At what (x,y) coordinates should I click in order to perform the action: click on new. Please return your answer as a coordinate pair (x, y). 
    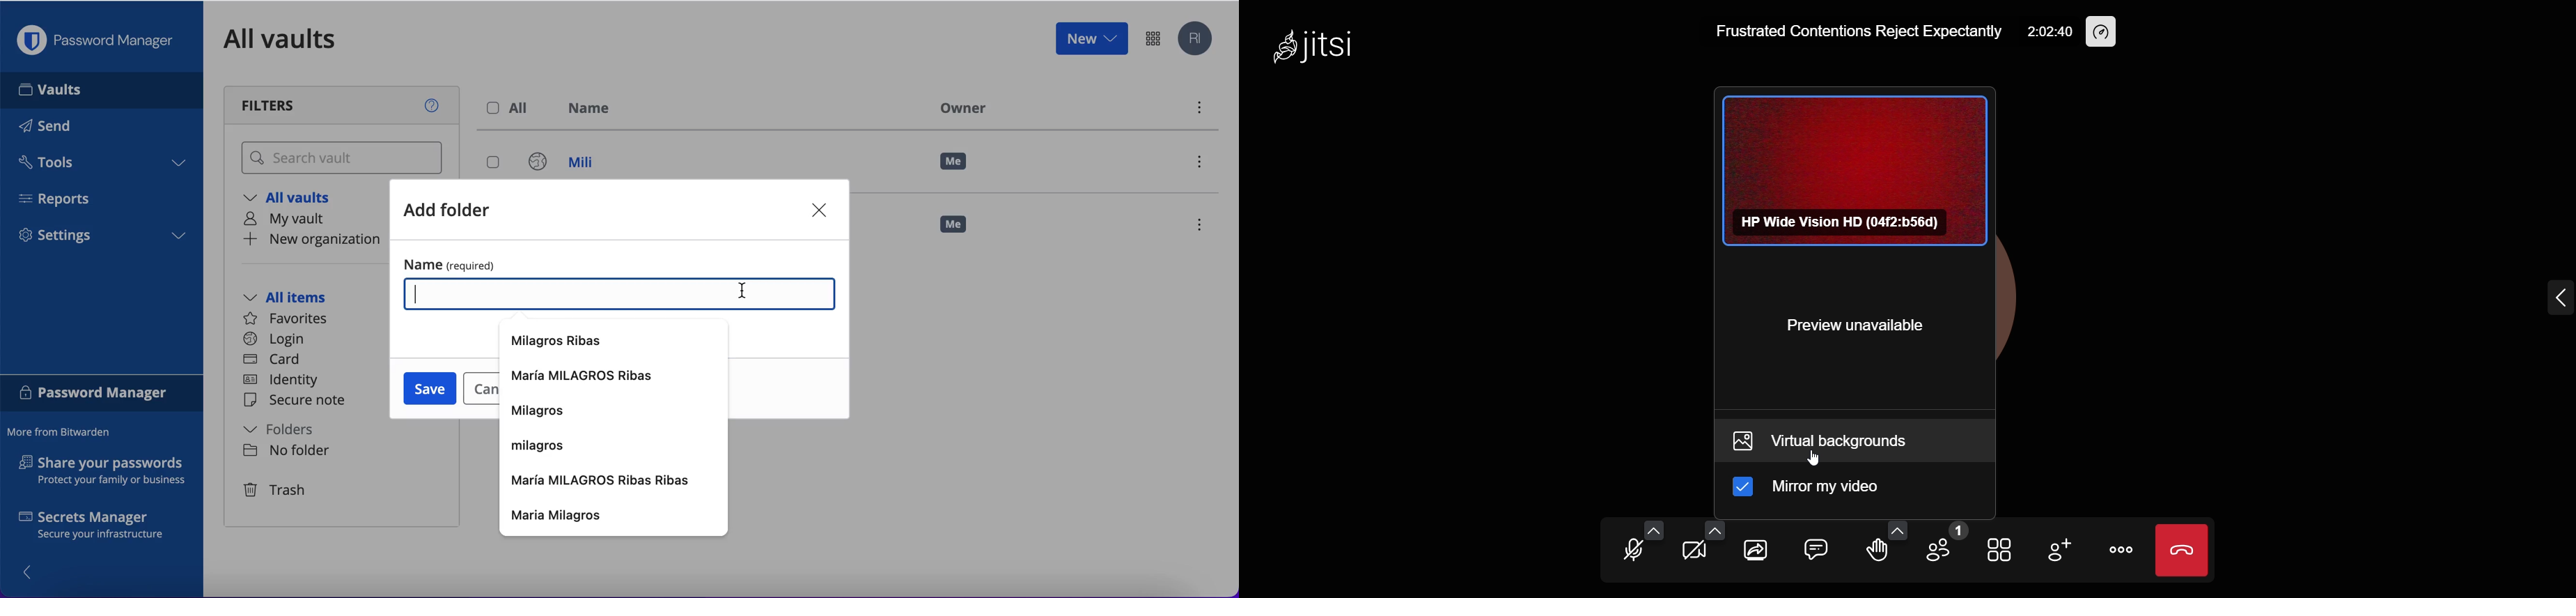
    Looking at the image, I should click on (1091, 38).